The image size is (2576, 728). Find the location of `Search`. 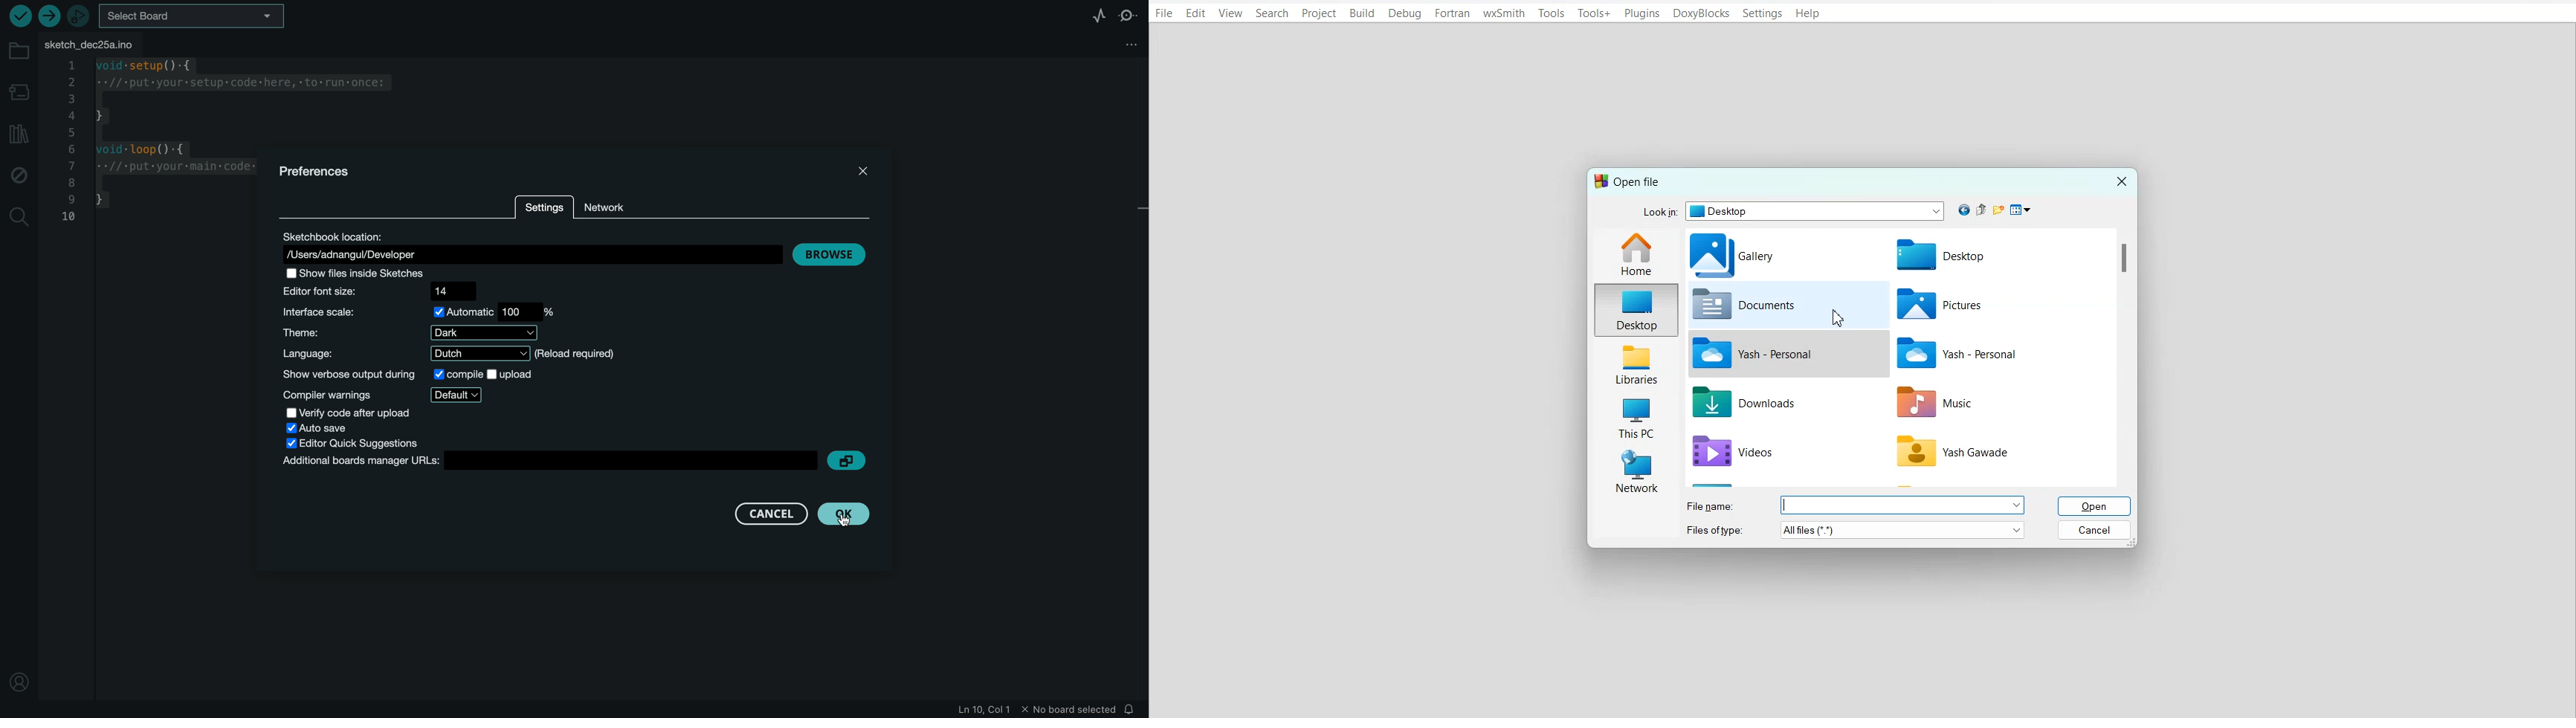

Search is located at coordinates (1273, 13).